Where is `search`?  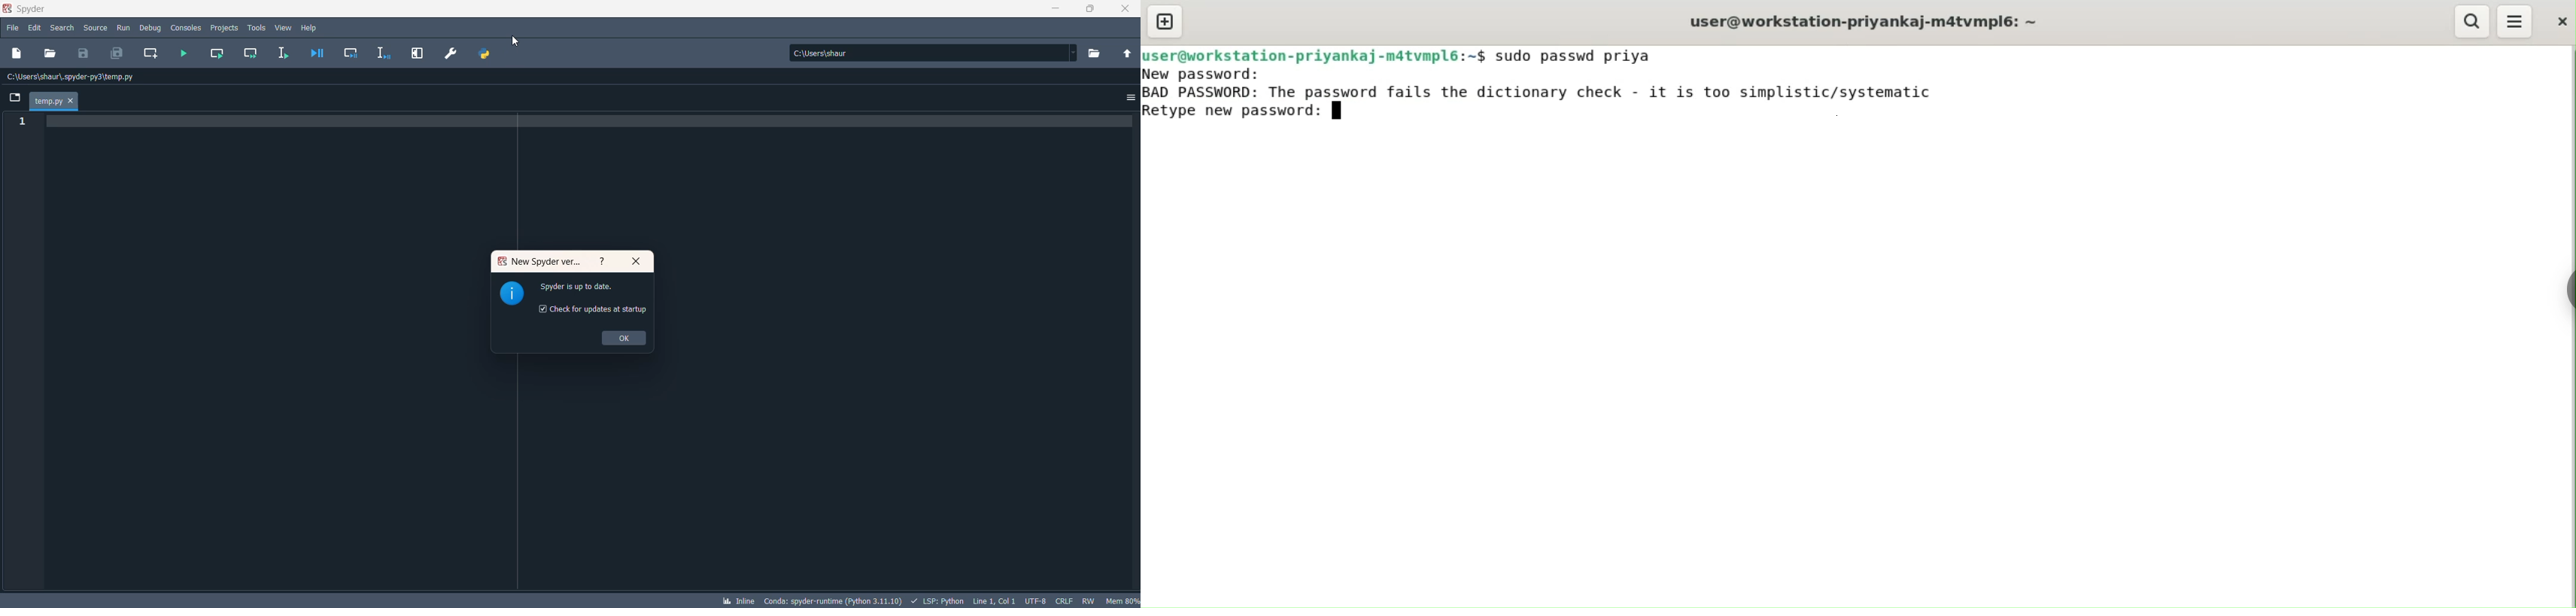
search is located at coordinates (63, 29).